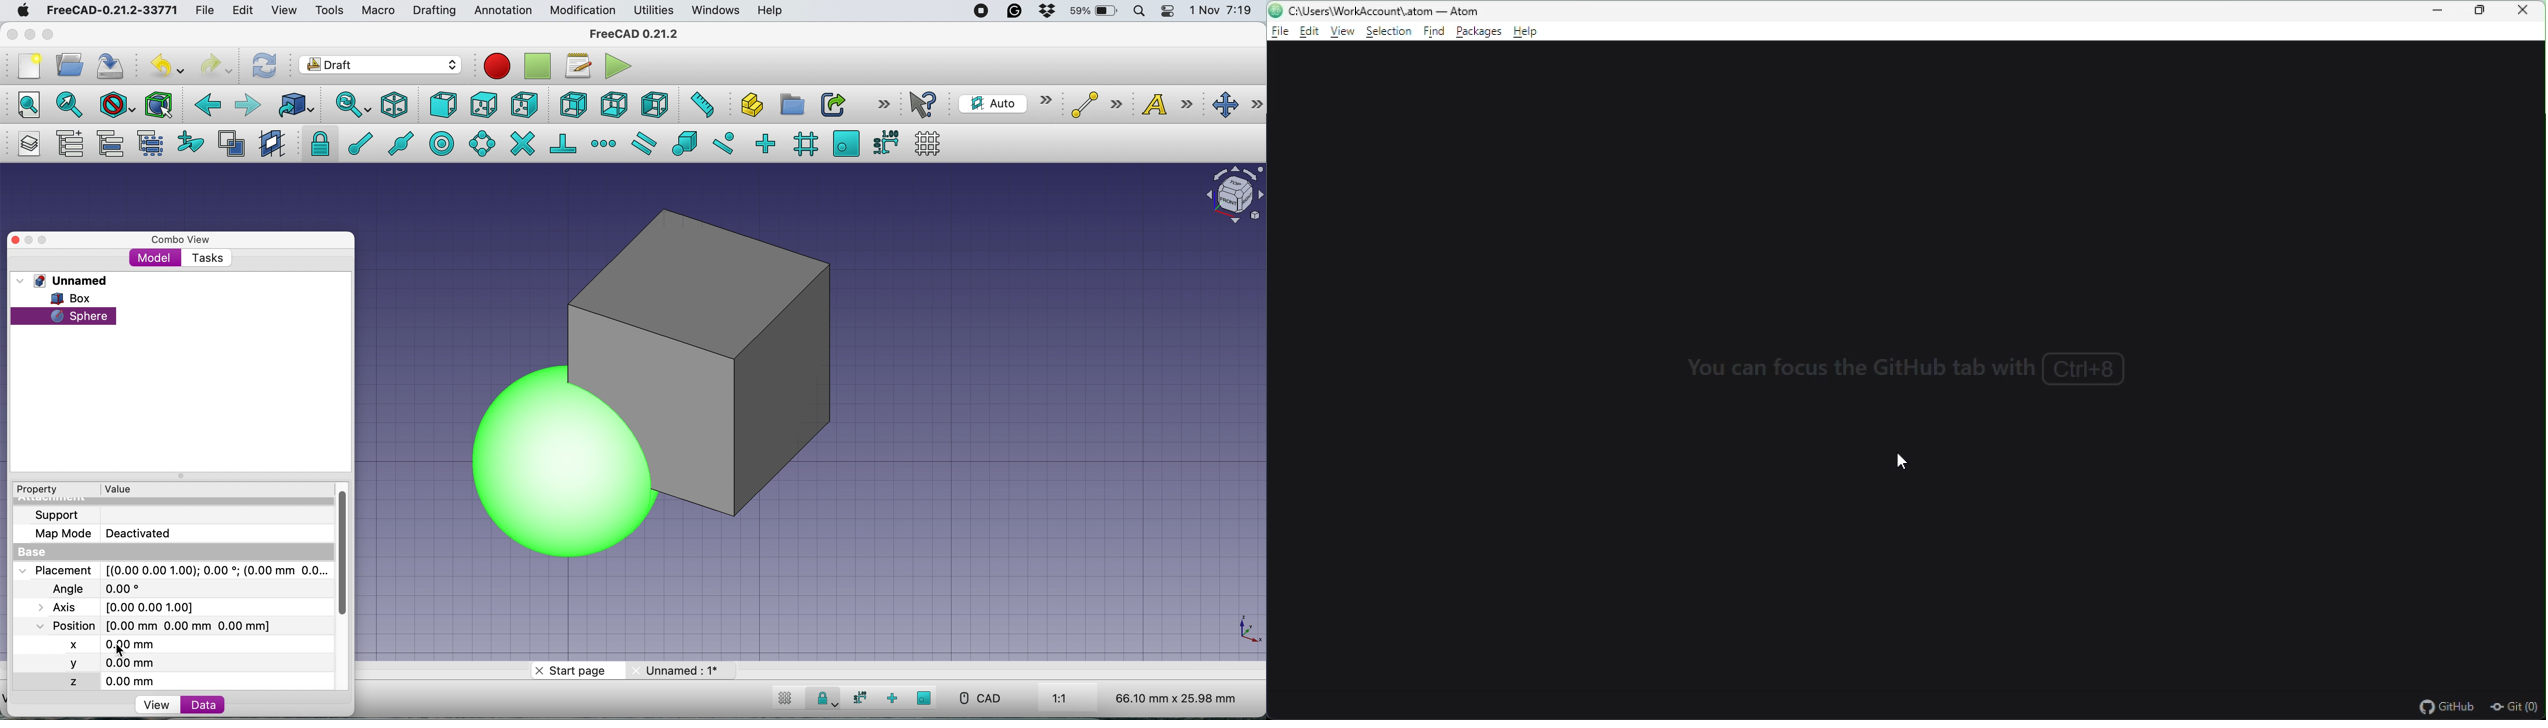 The image size is (2548, 728). Describe the element at coordinates (205, 105) in the screenshot. I see `backward` at that location.